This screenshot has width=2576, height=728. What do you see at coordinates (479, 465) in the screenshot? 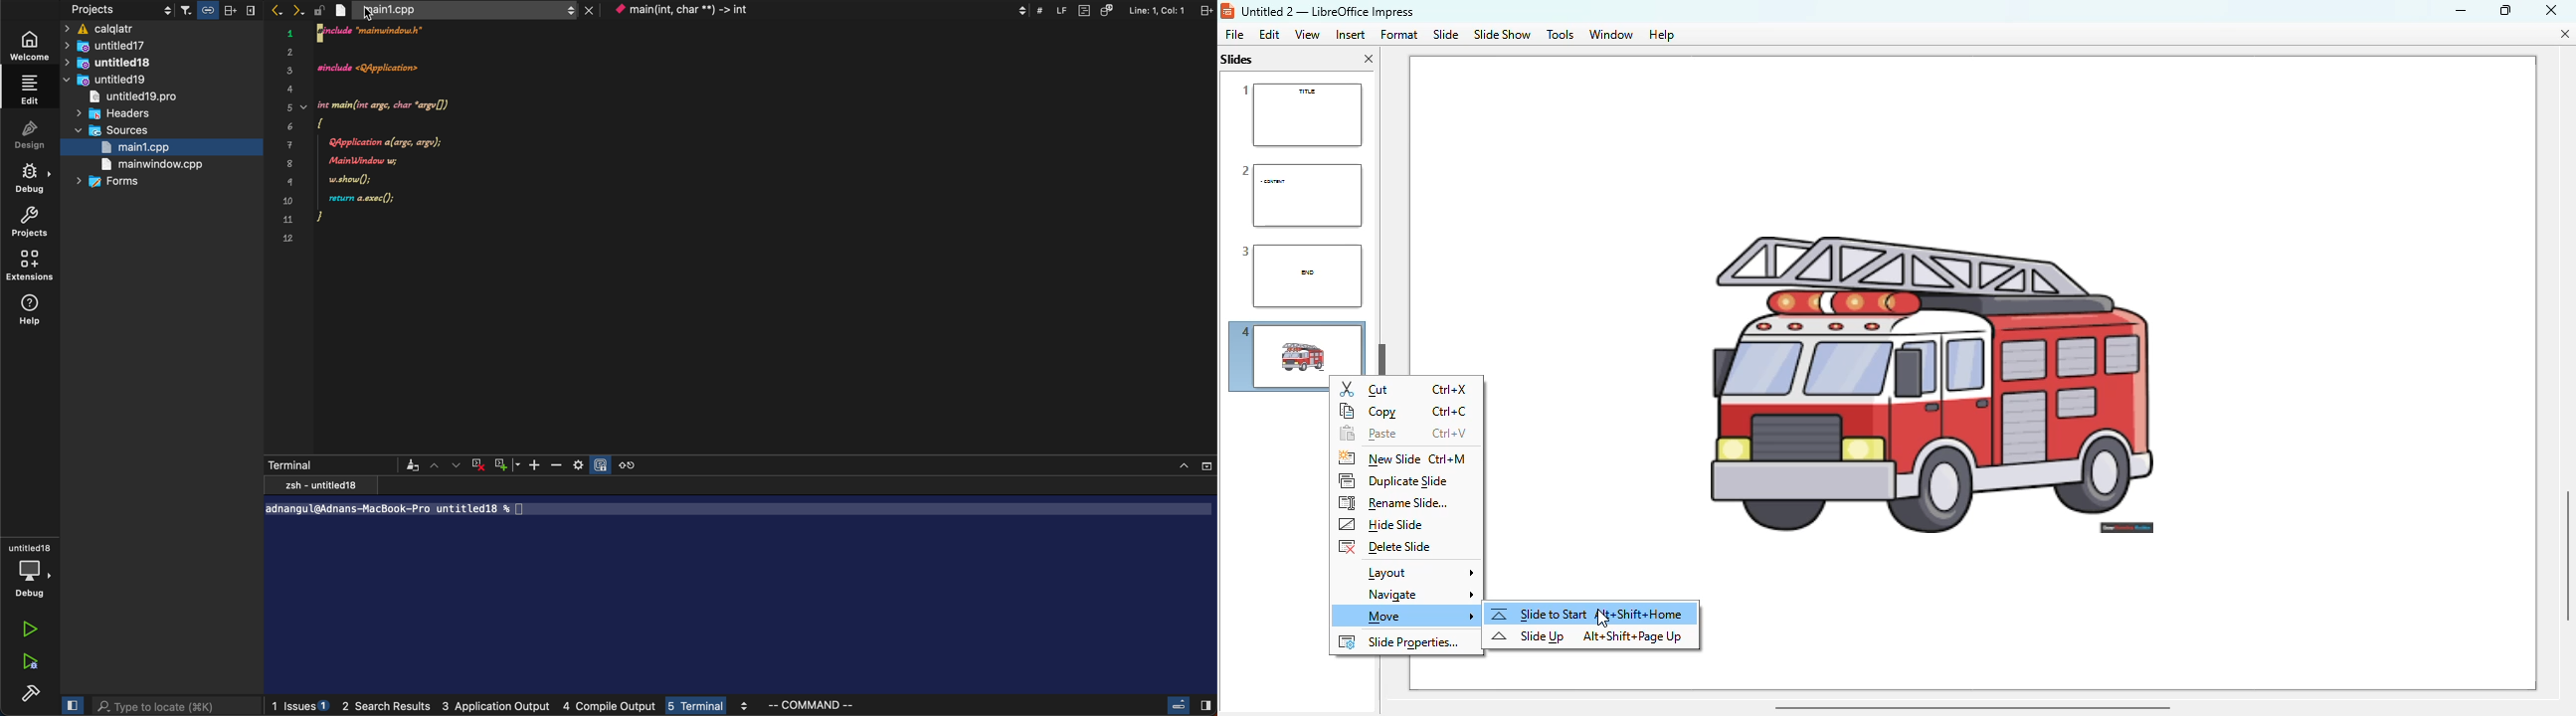
I see `cross` at bounding box center [479, 465].